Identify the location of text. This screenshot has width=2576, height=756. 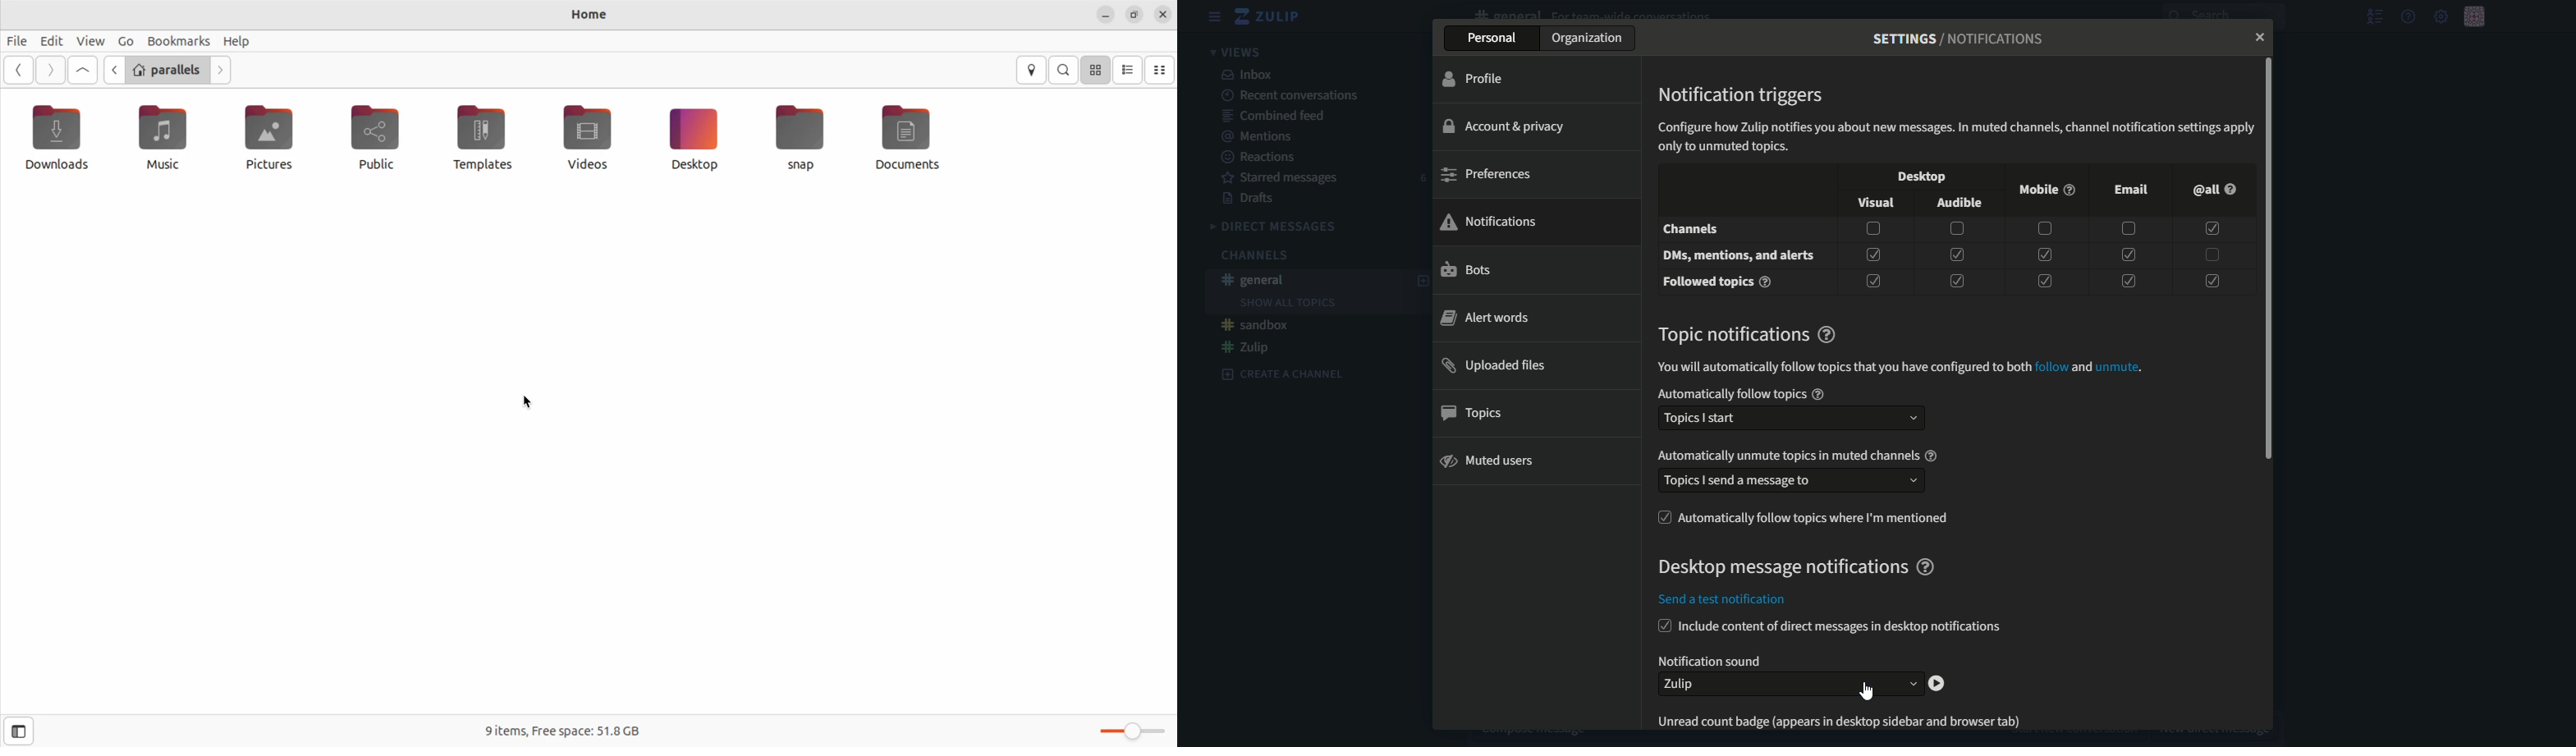
(1842, 628).